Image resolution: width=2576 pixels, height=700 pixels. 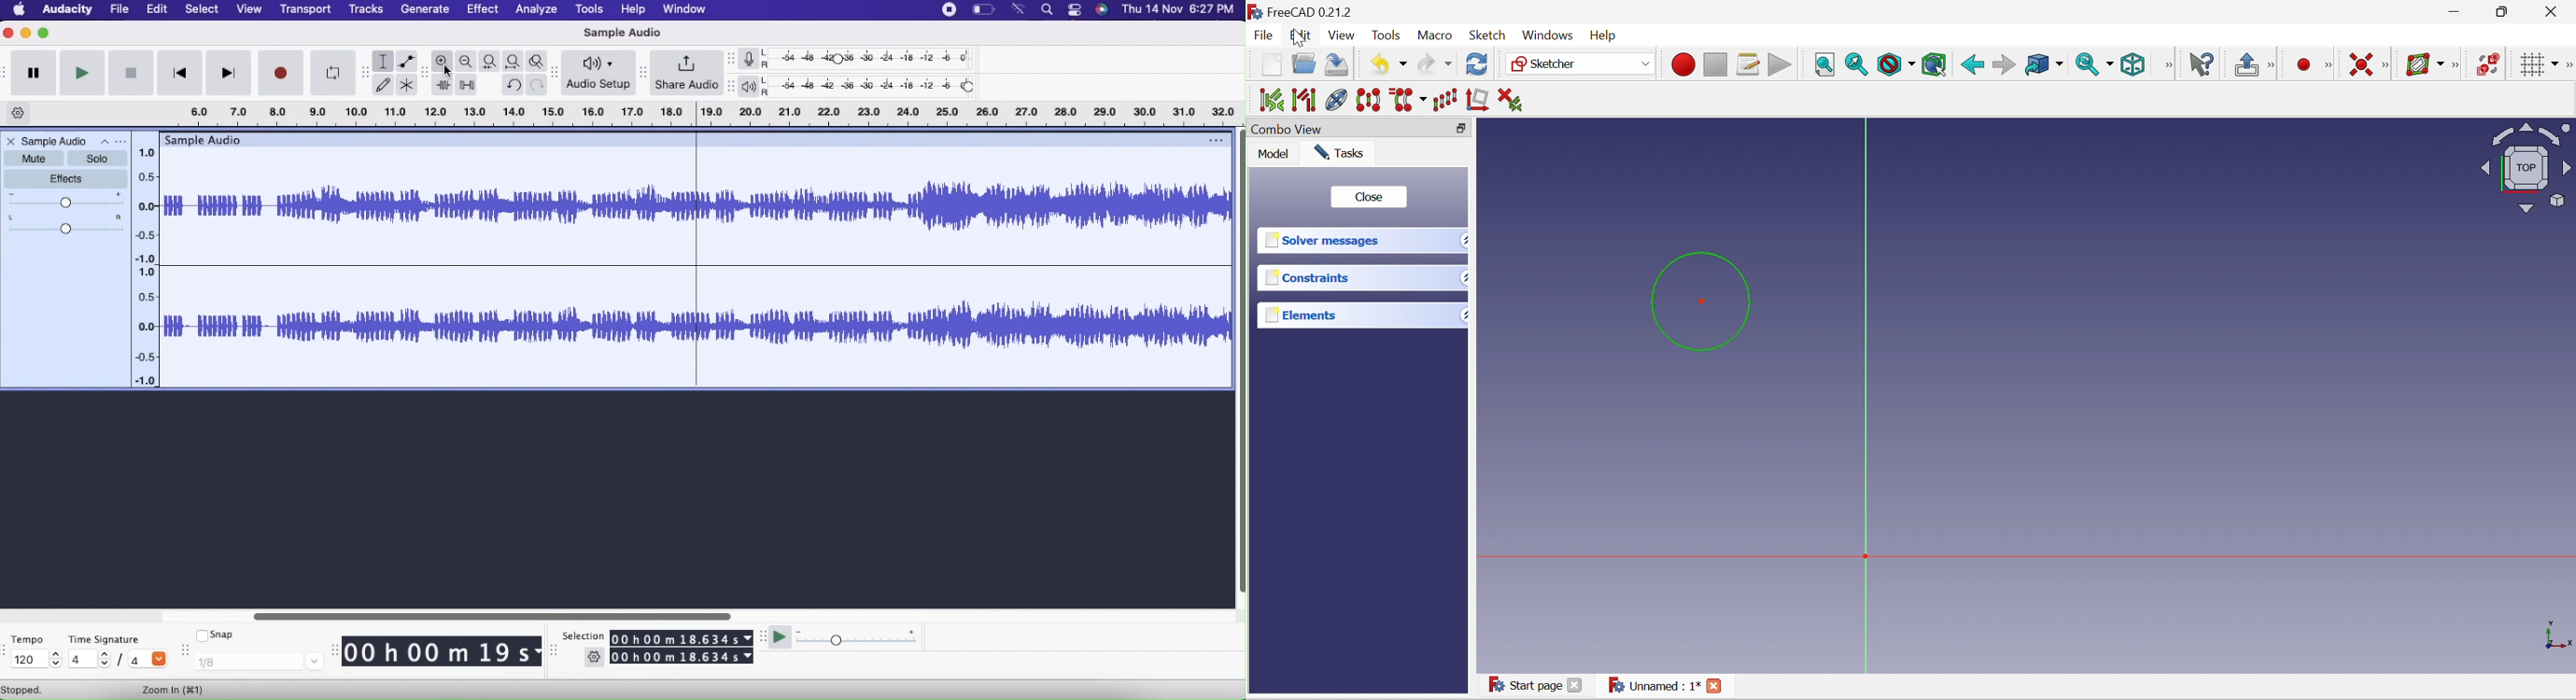 What do you see at coordinates (587, 614) in the screenshot?
I see `Slider` at bounding box center [587, 614].